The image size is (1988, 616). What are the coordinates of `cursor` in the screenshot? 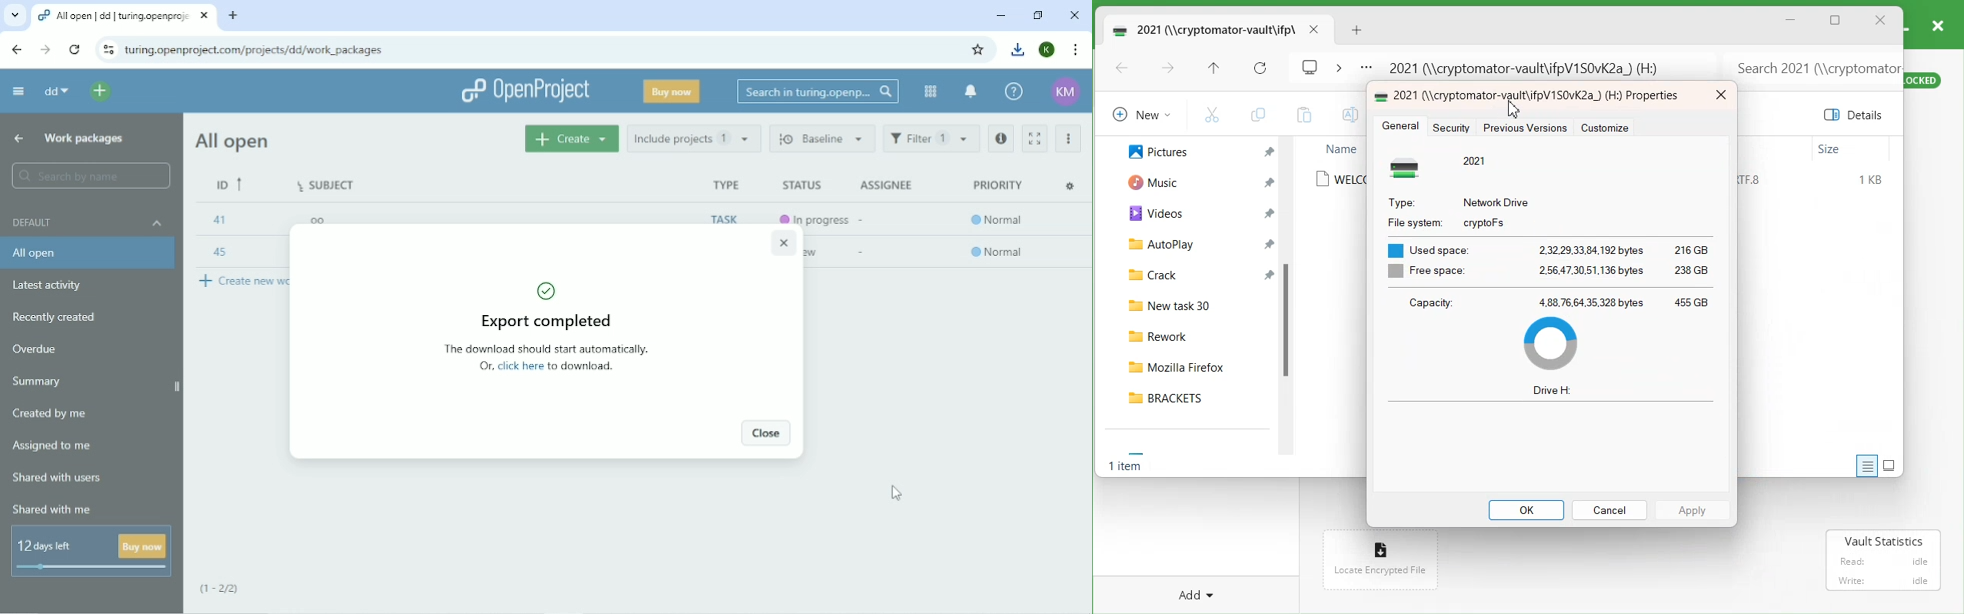 It's located at (1065, 154).